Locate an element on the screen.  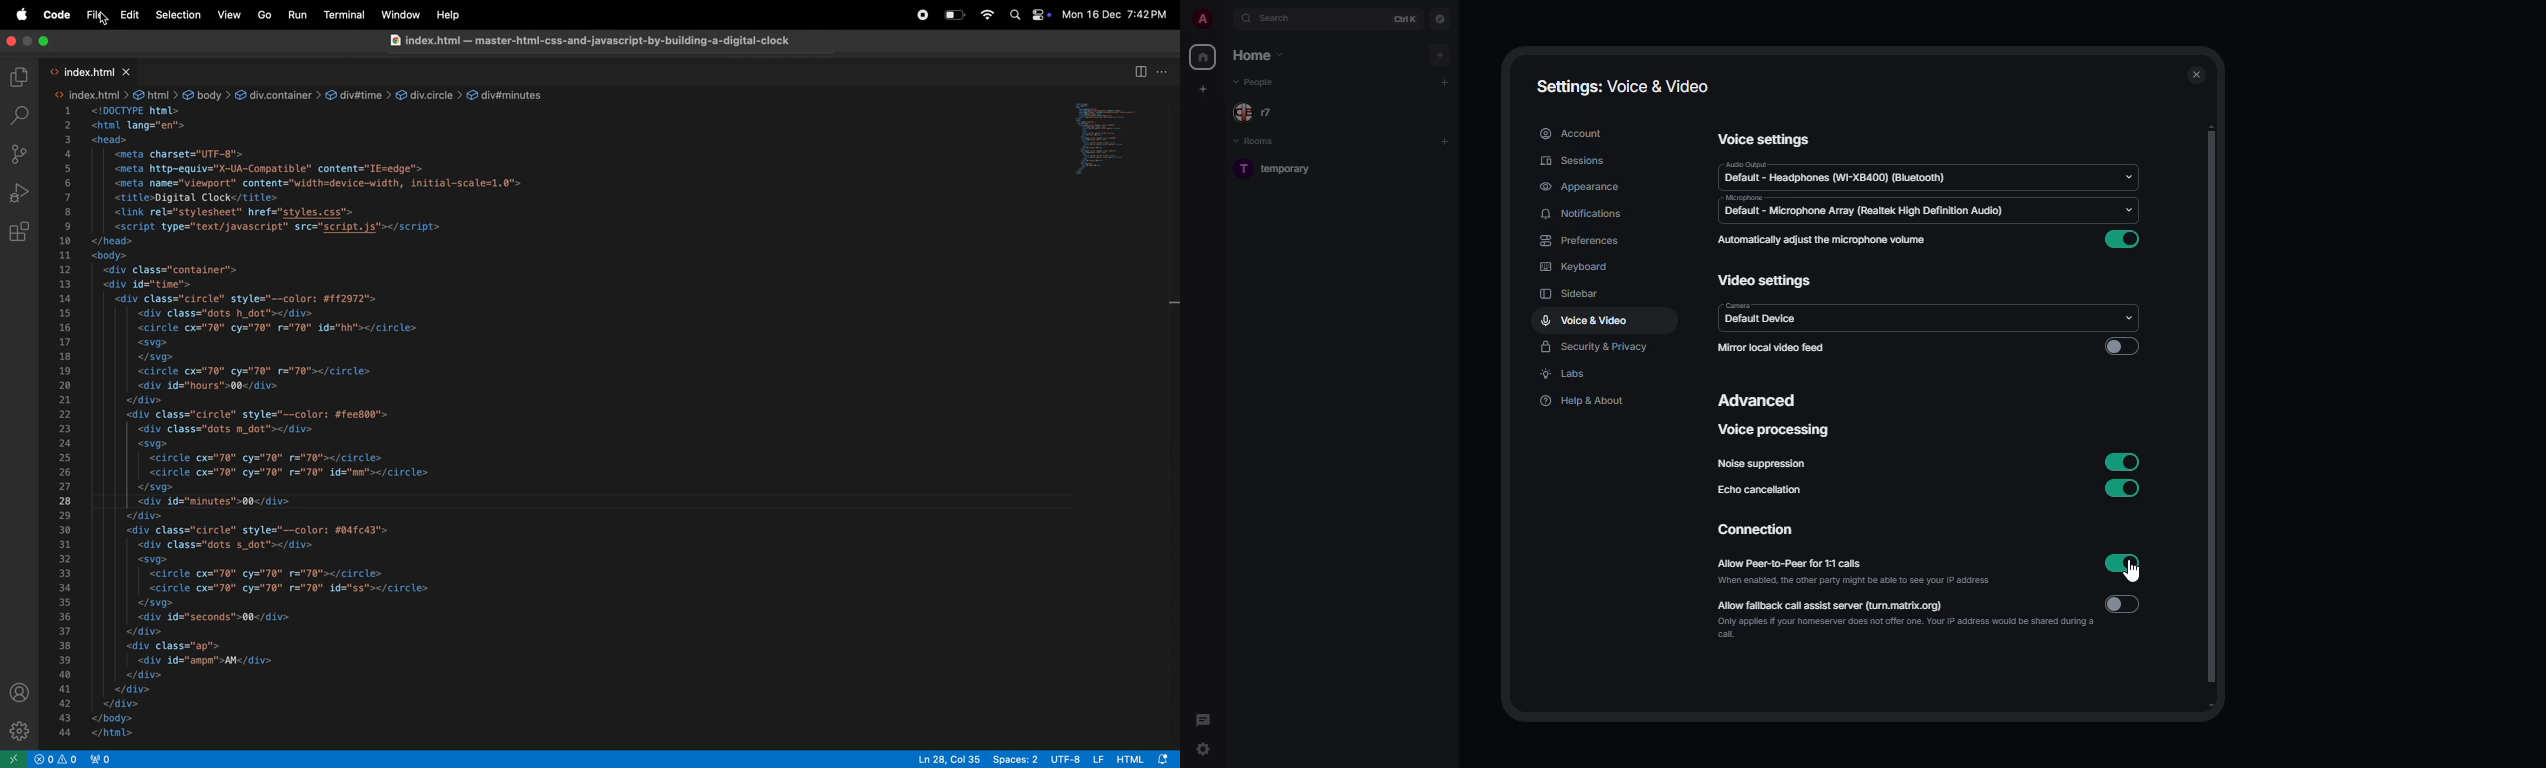
threads is located at coordinates (1204, 718).